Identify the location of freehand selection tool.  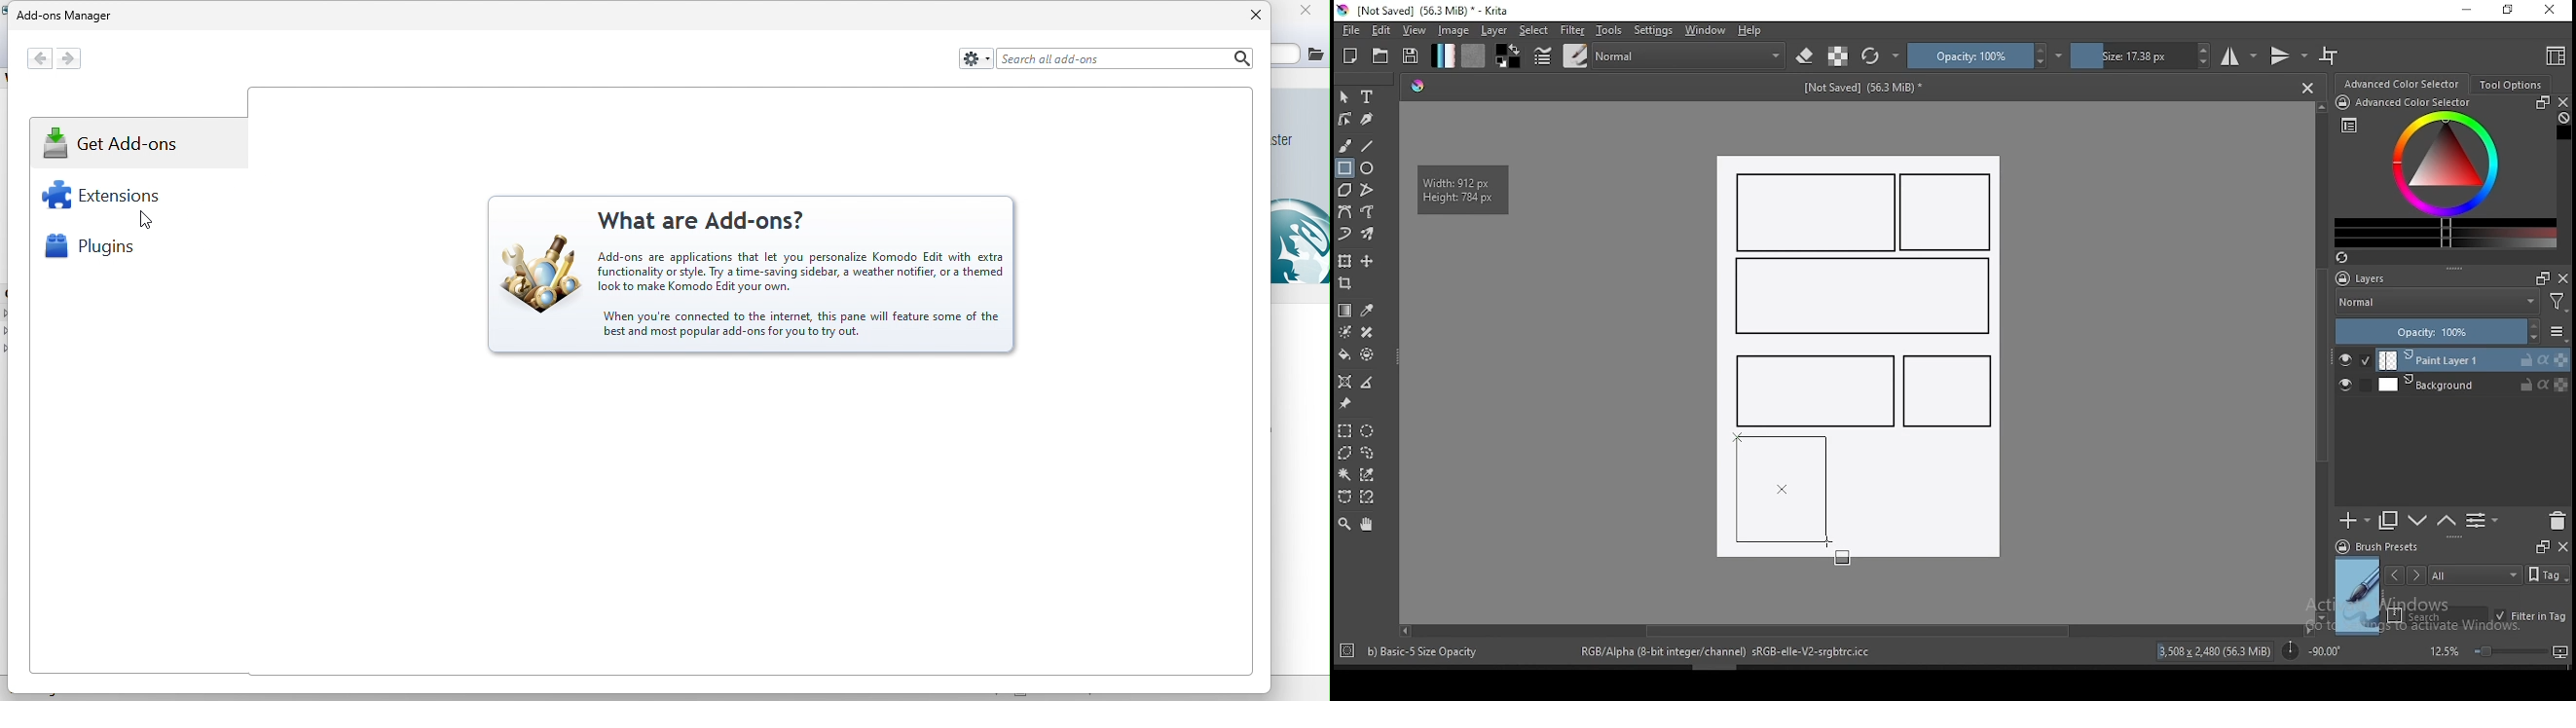
(1368, 453).